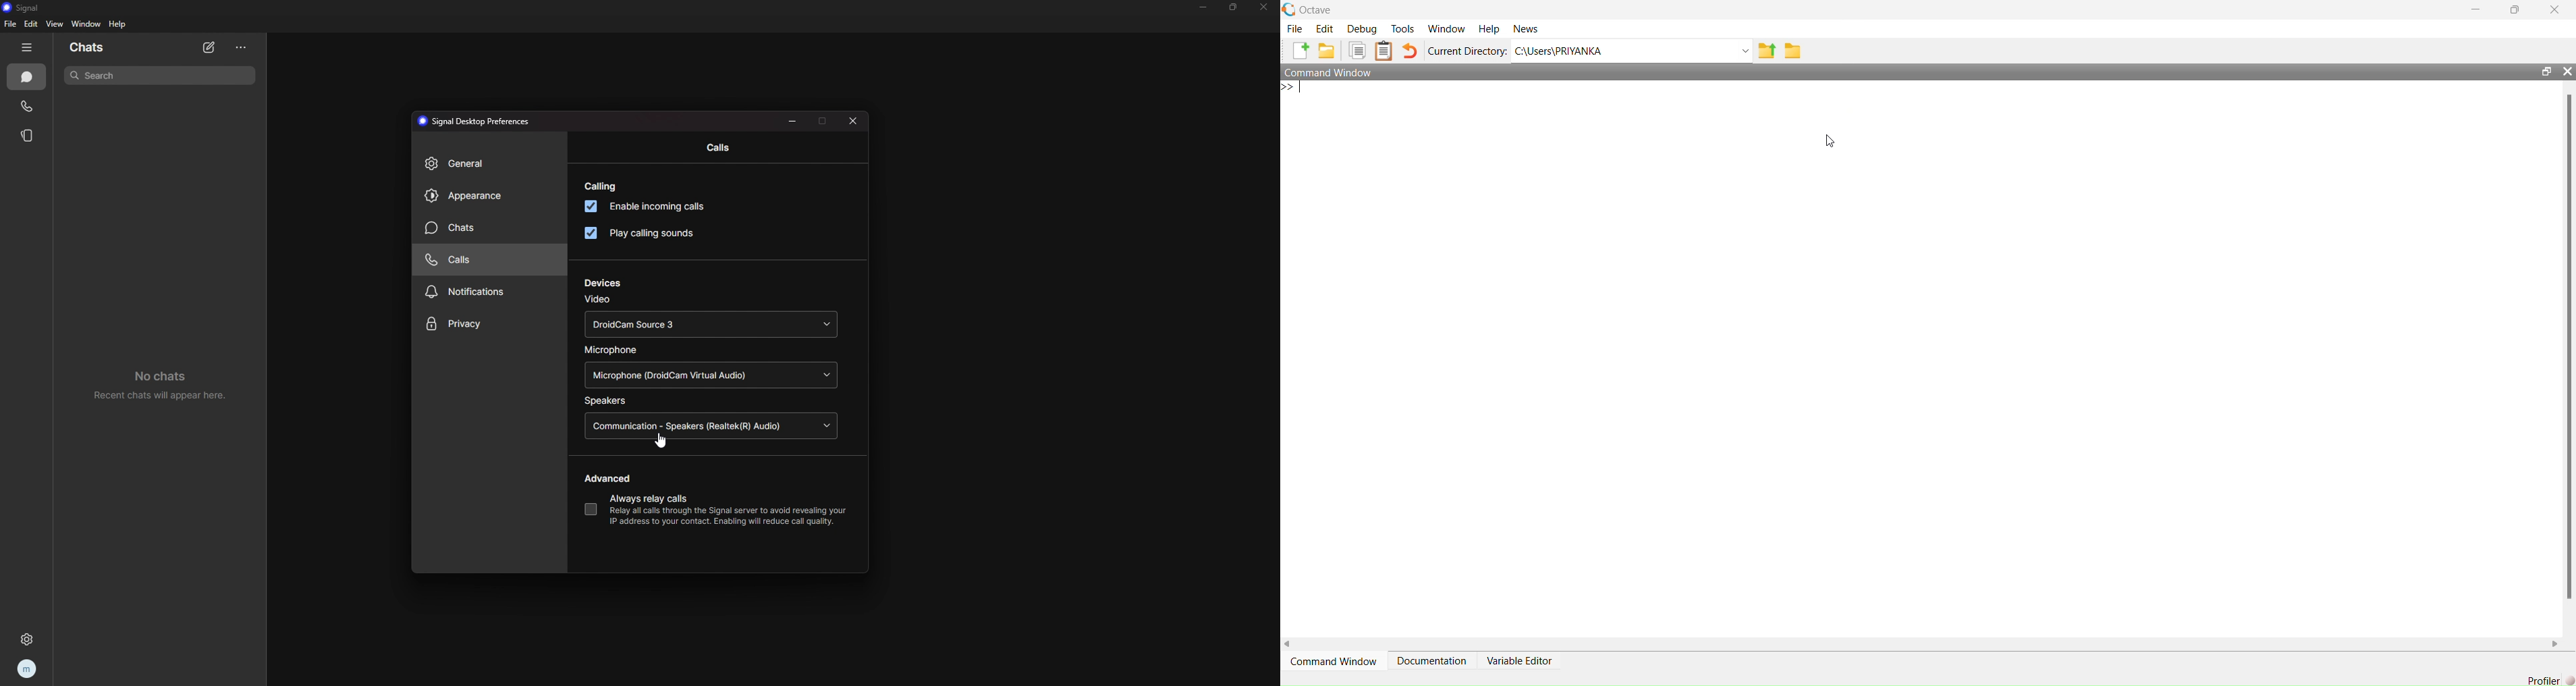 This screenshot has width=2576, height=700. I want to click on help, so click(1489, 30).